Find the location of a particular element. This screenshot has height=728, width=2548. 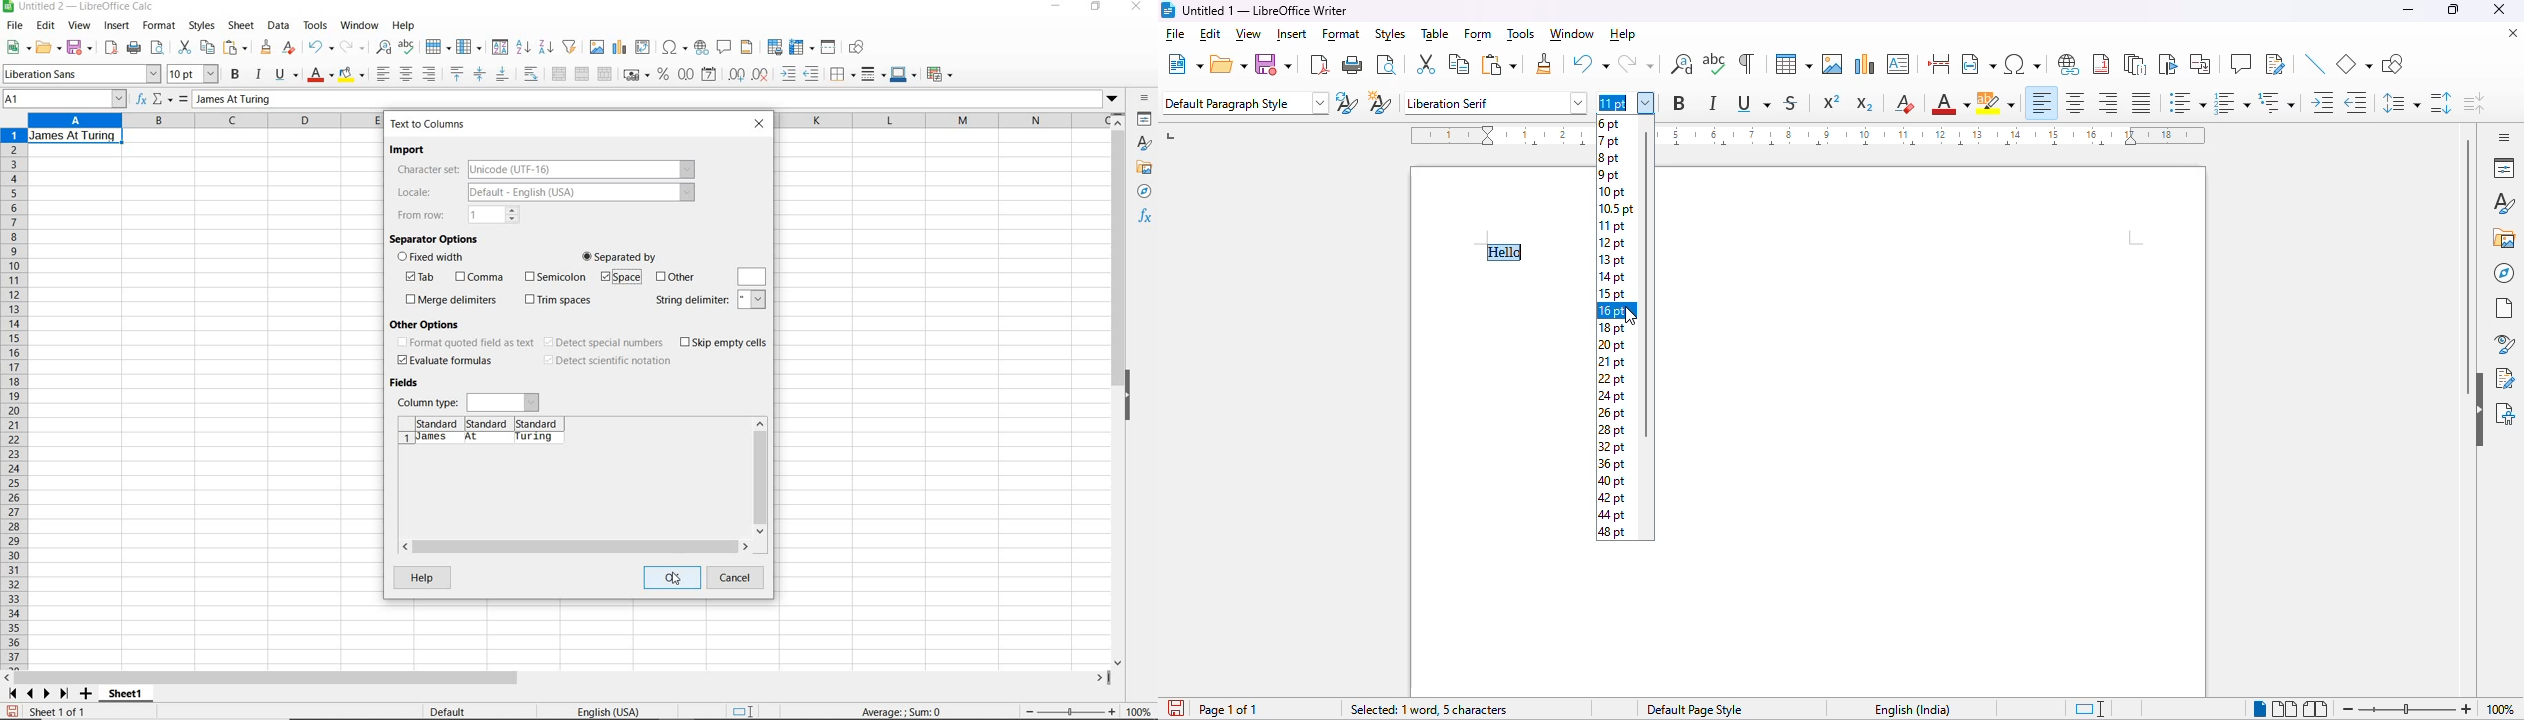

view is located at coordinates (1249, 34).